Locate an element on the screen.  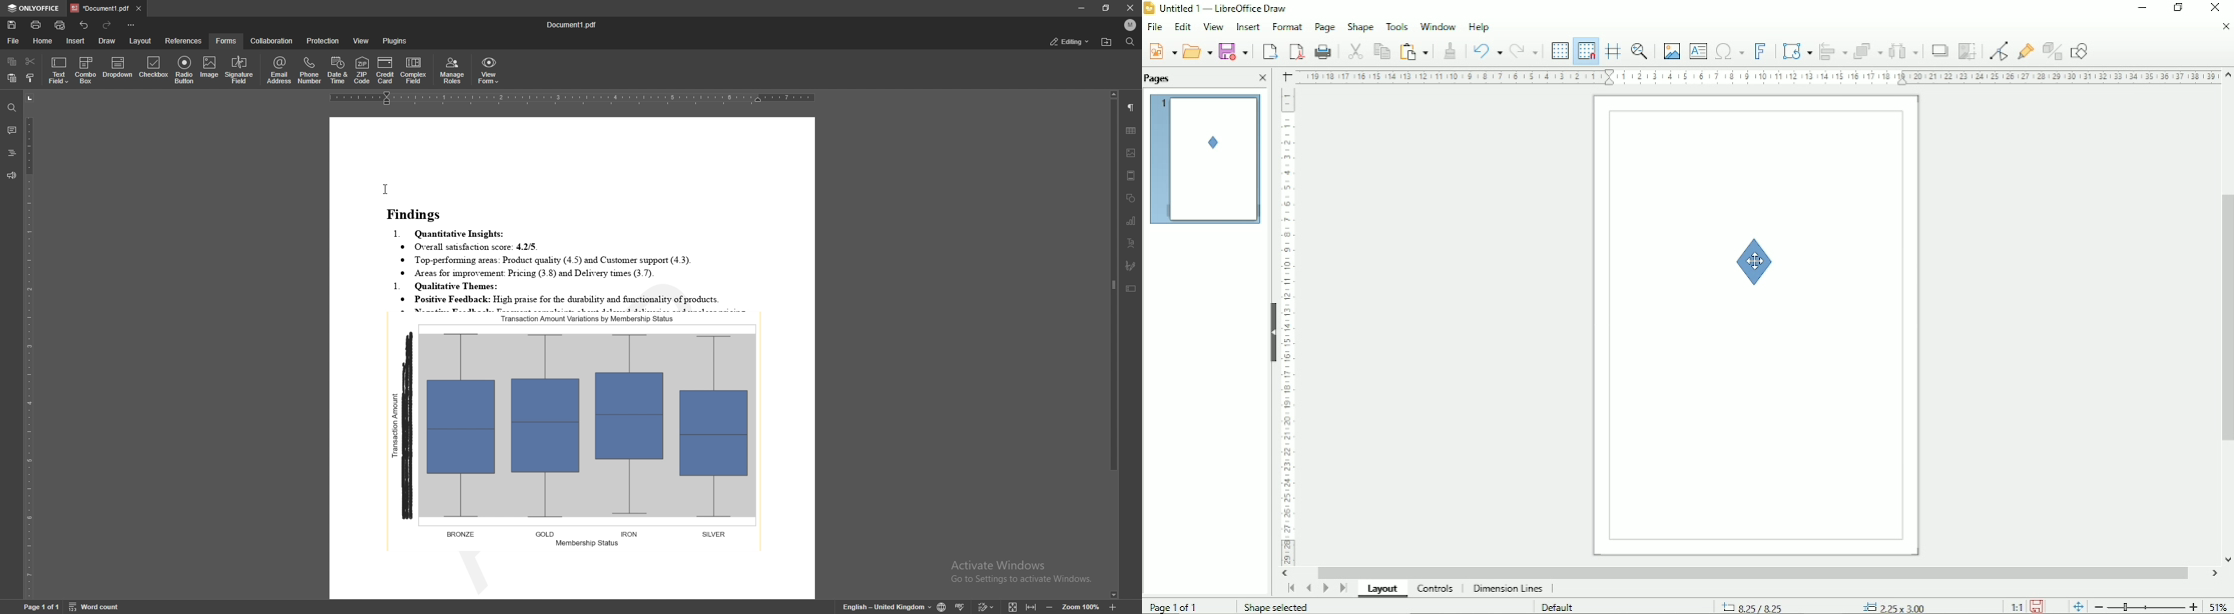
Horizontal scrollbar is located at coordinates (1752, 572).